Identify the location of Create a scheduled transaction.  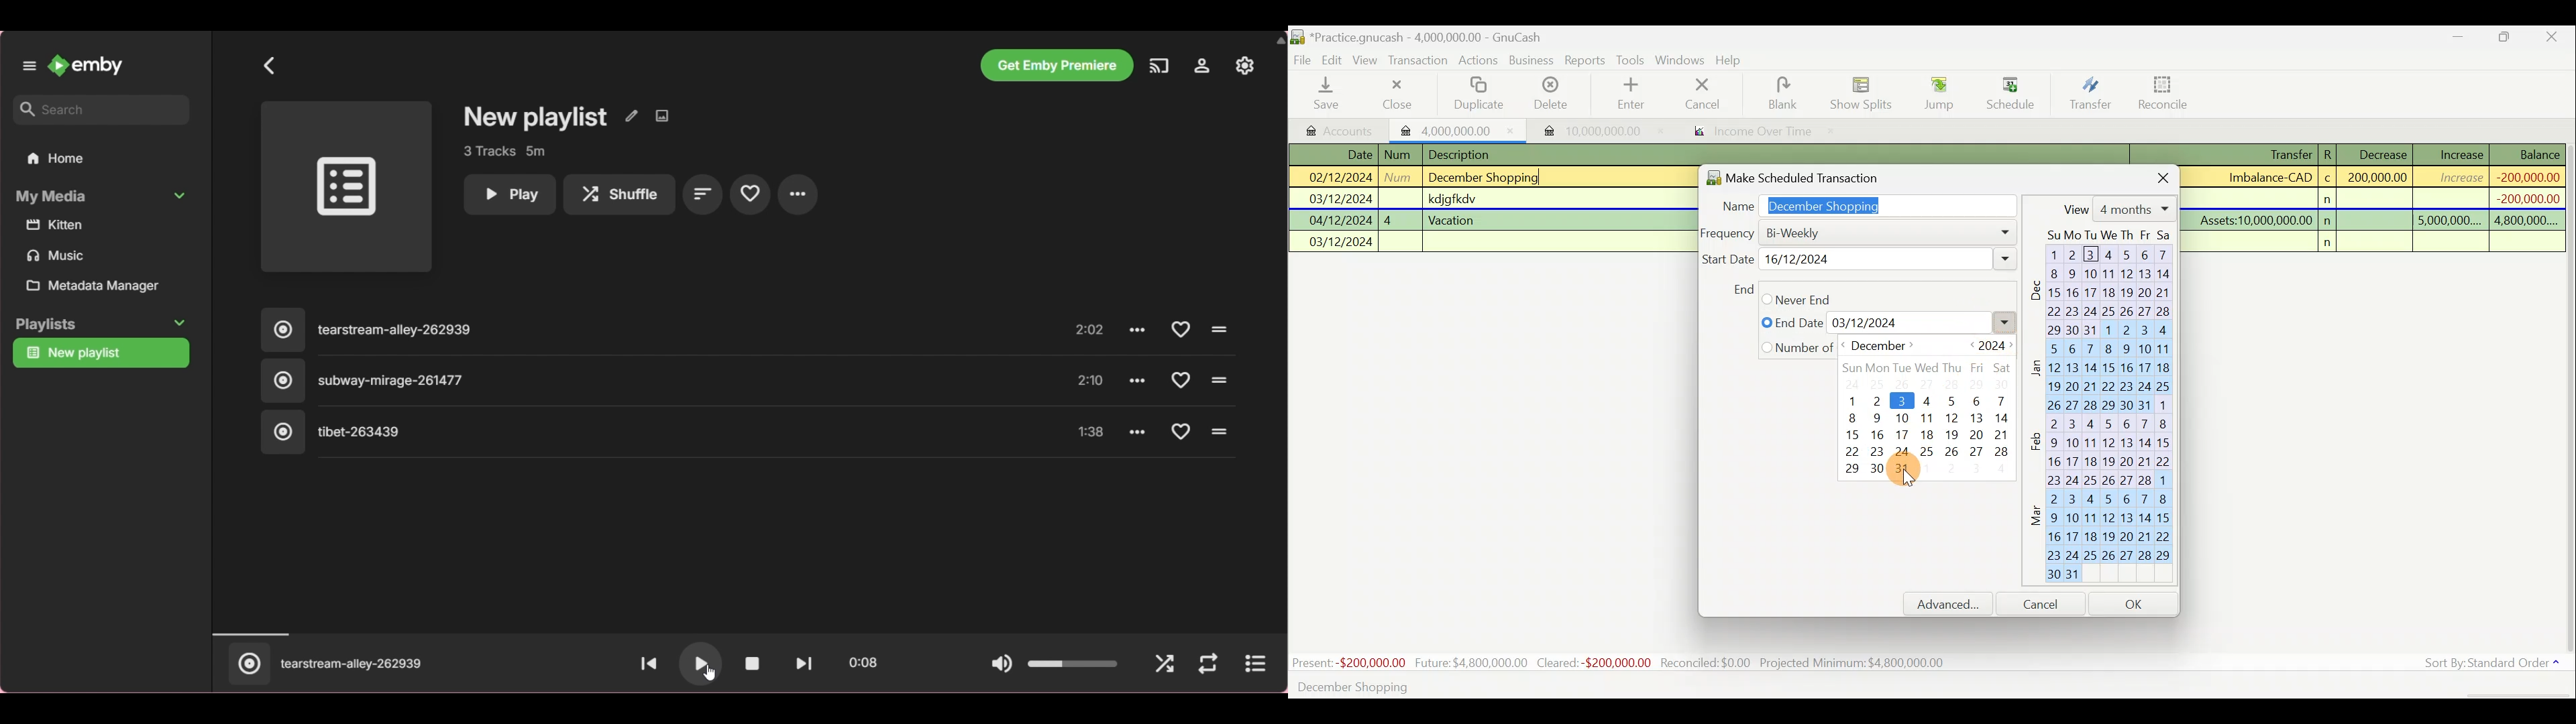
(1696, 686).